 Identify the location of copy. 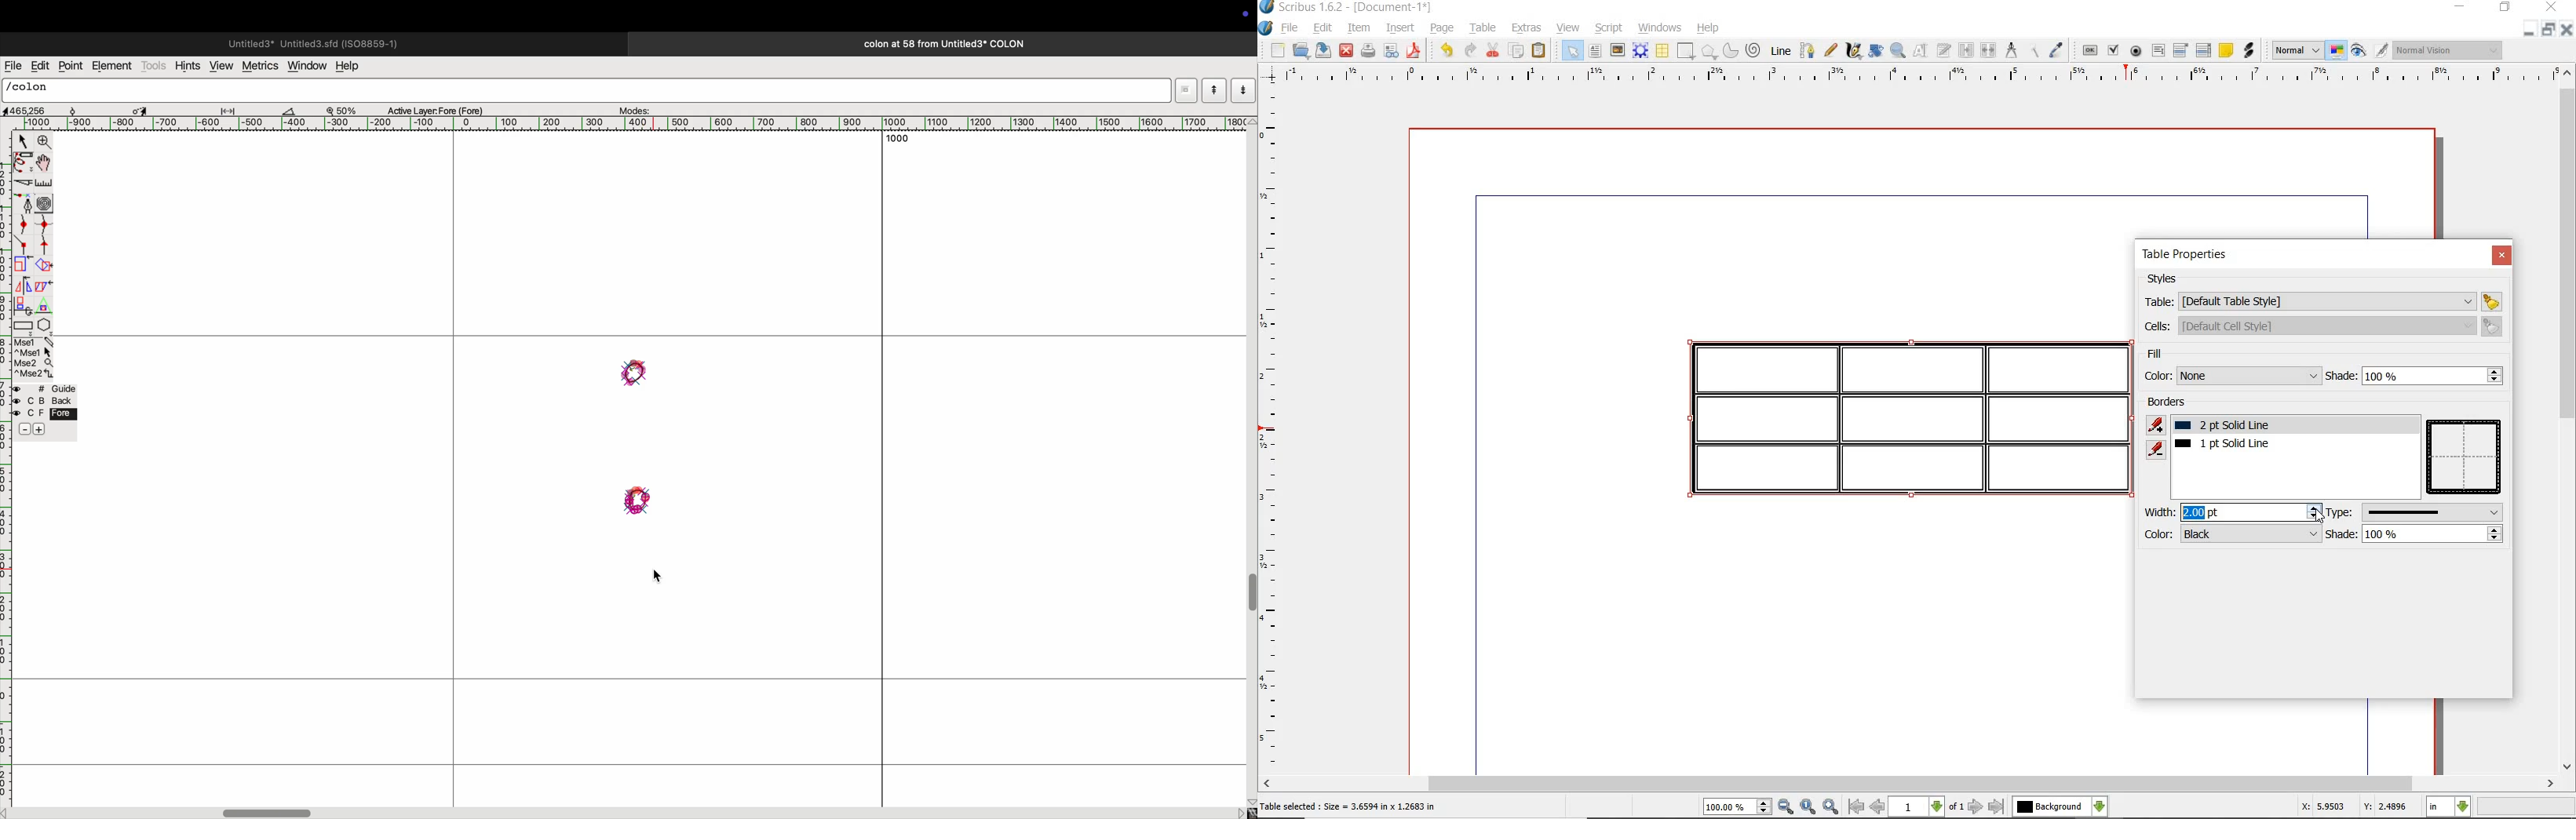
(1516, 53).